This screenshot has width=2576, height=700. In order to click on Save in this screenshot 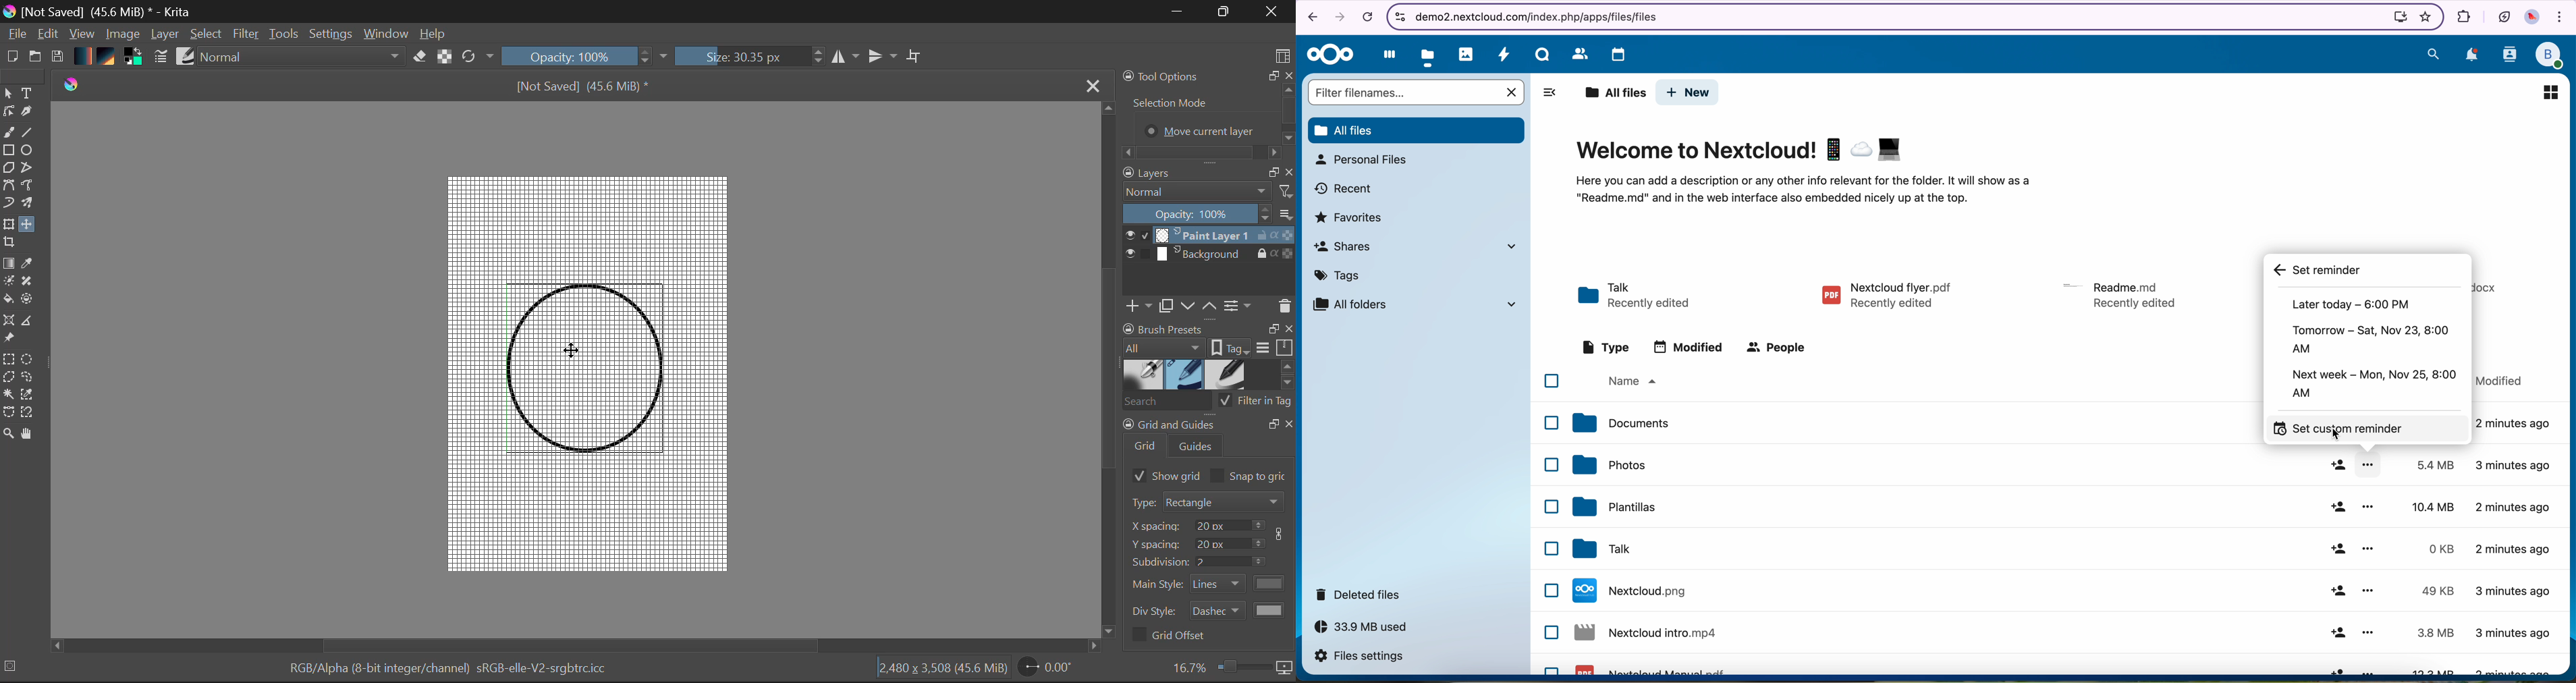, I will do `click(58, 57)`.